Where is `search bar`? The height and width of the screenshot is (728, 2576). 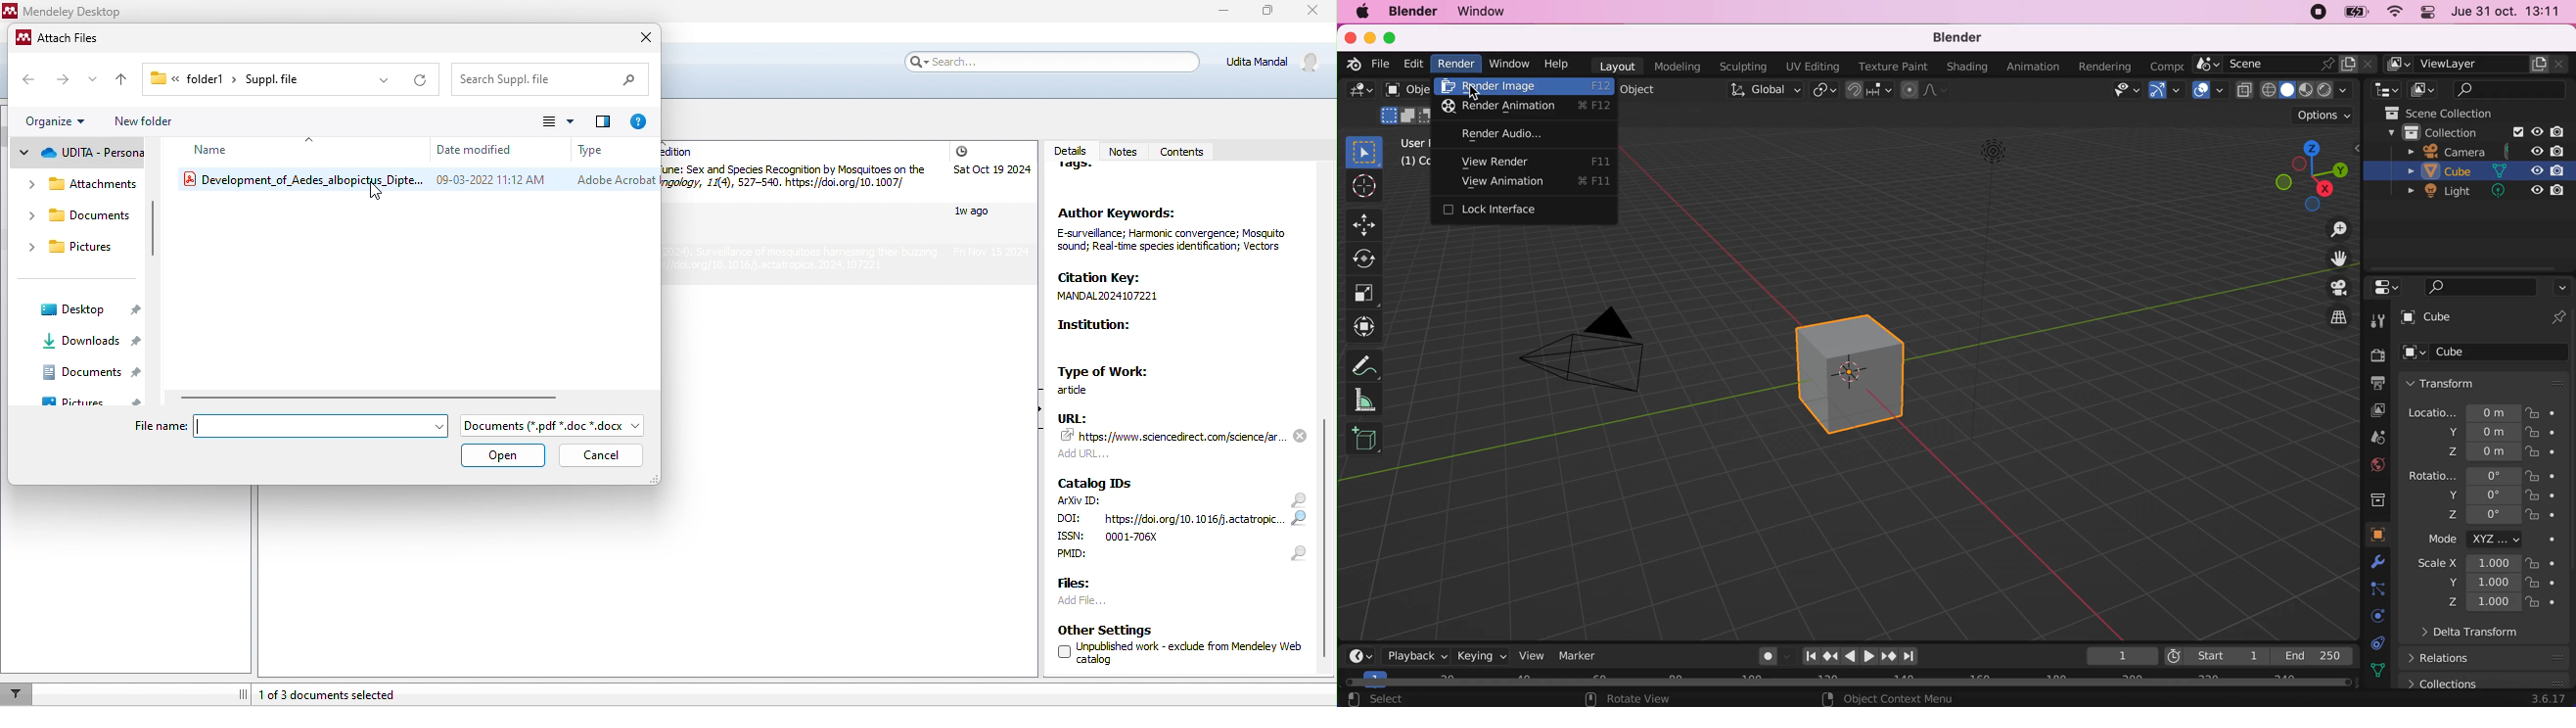 search bar is located at coordinates (2473, 287).